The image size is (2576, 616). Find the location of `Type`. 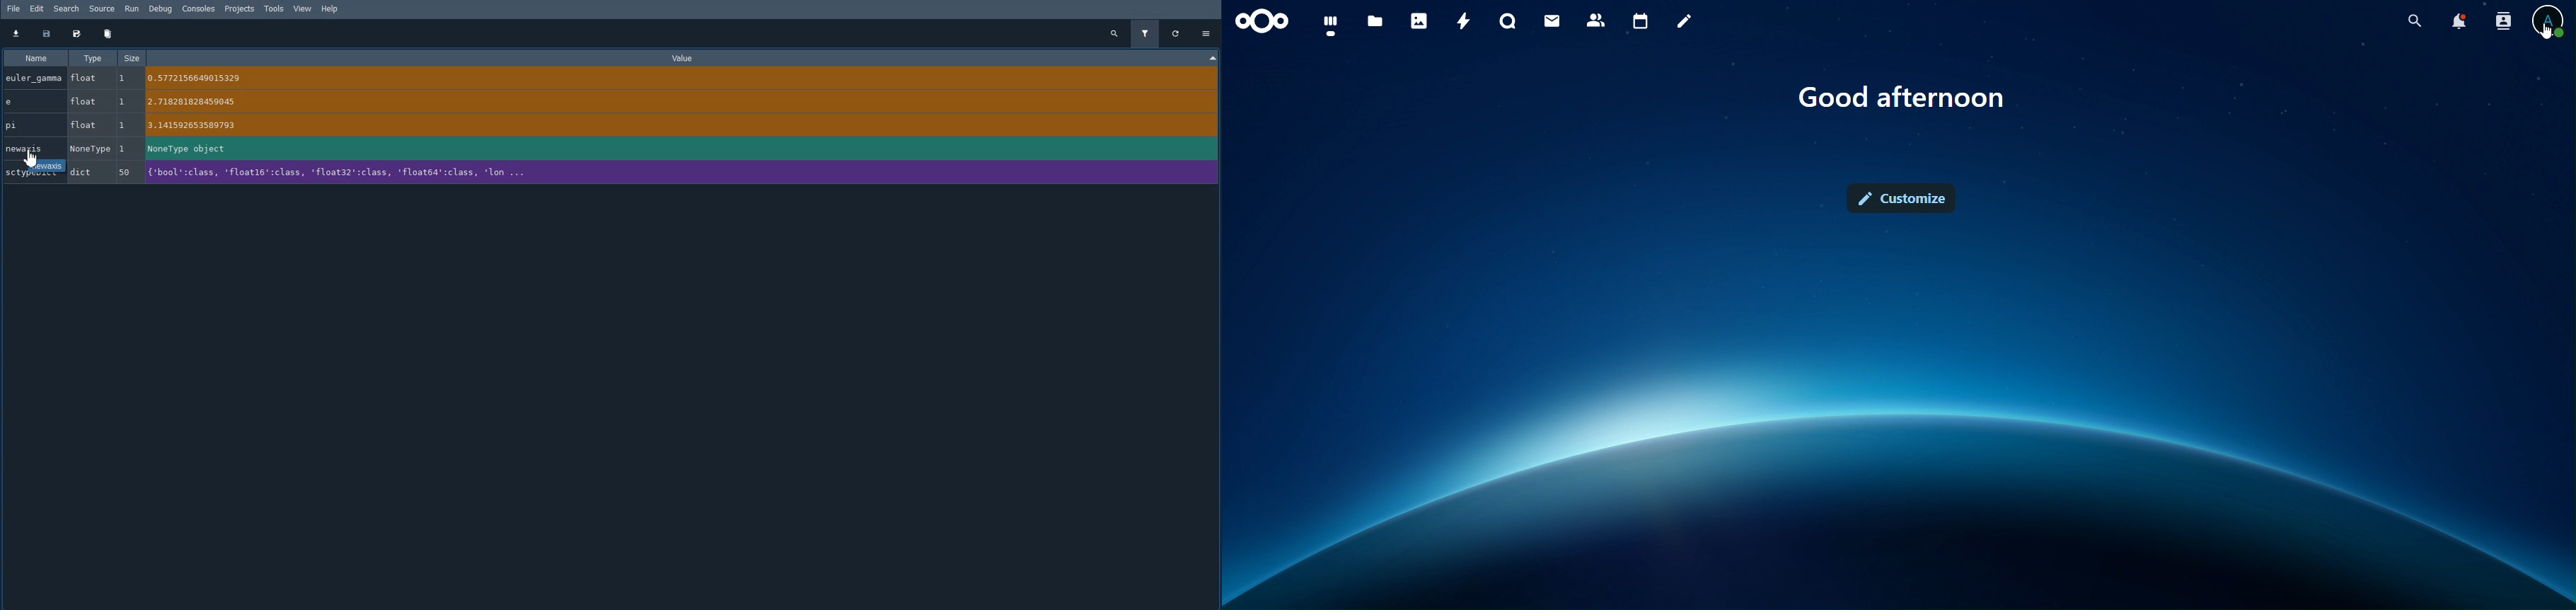

Type is located at coordinates (93, 58).